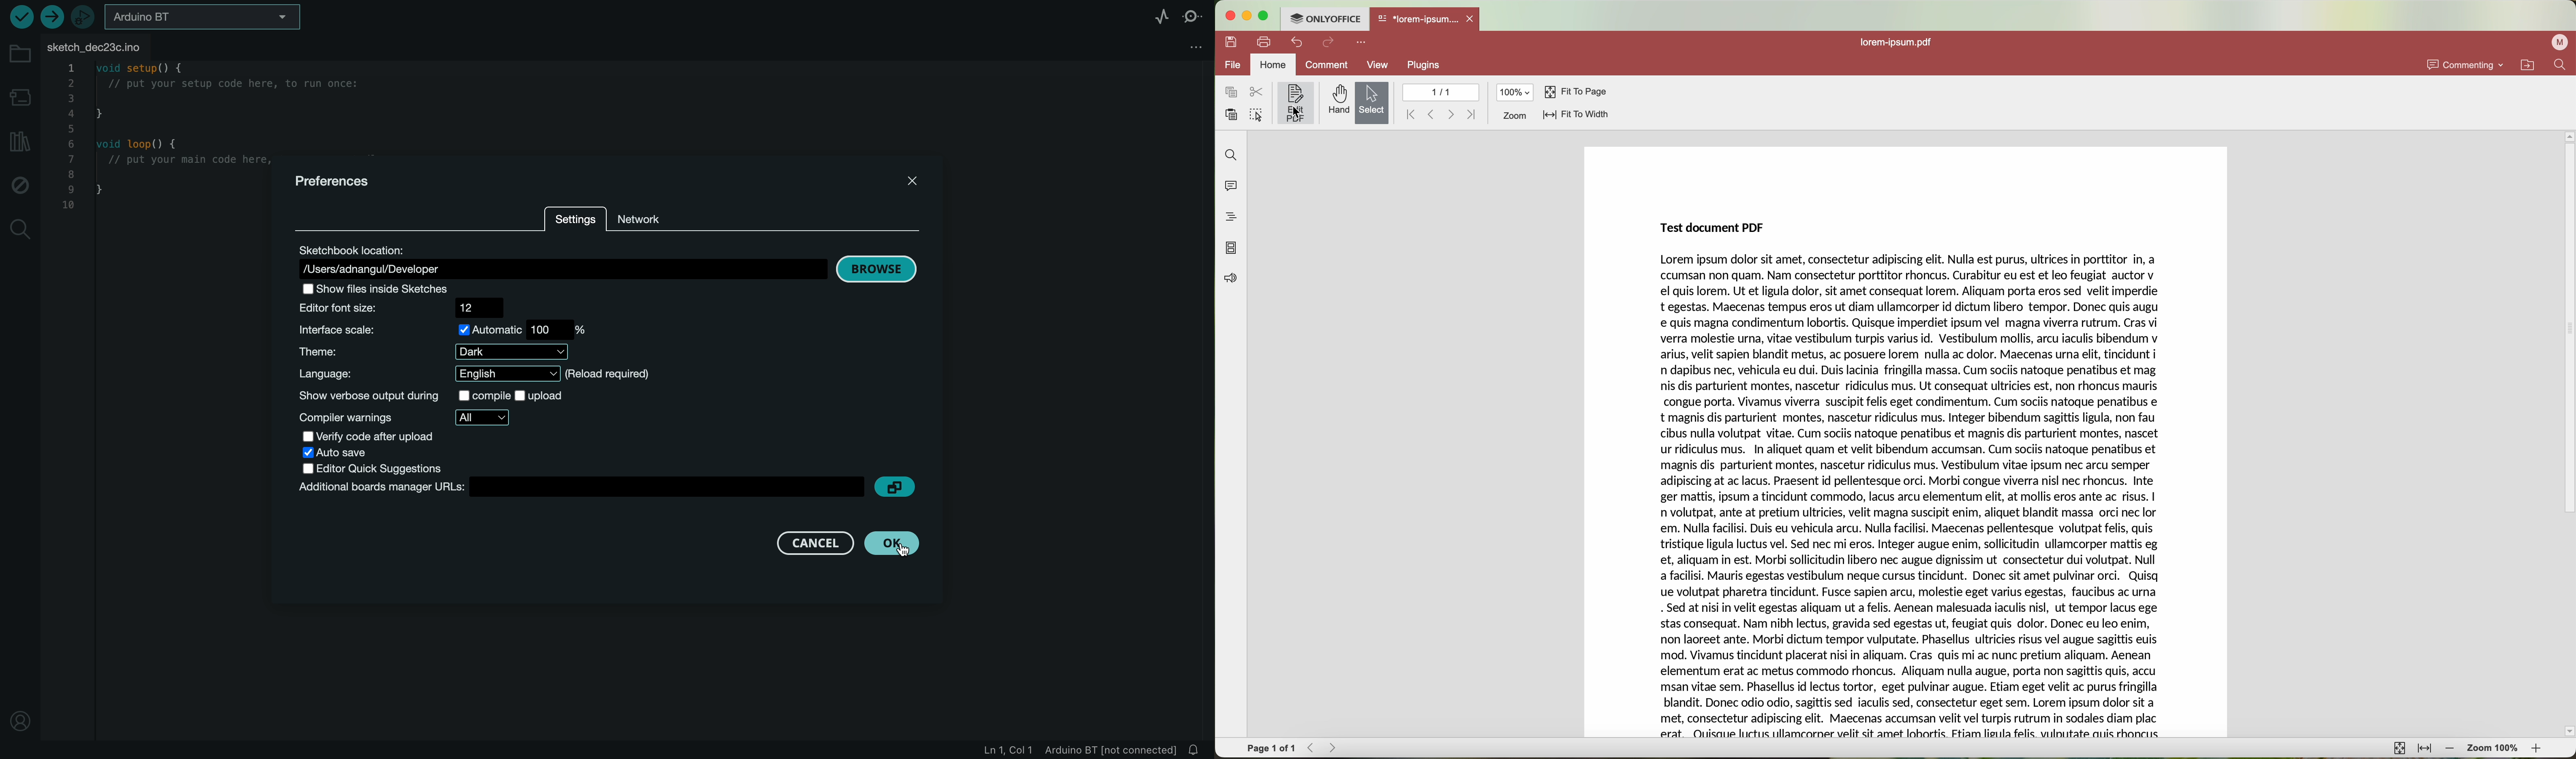 The height and width of the screenshot is (784, 2576). What do you see at coordinates (822, 544) in the screenshot?
I see `cancel` at bounding box center [822, 544].